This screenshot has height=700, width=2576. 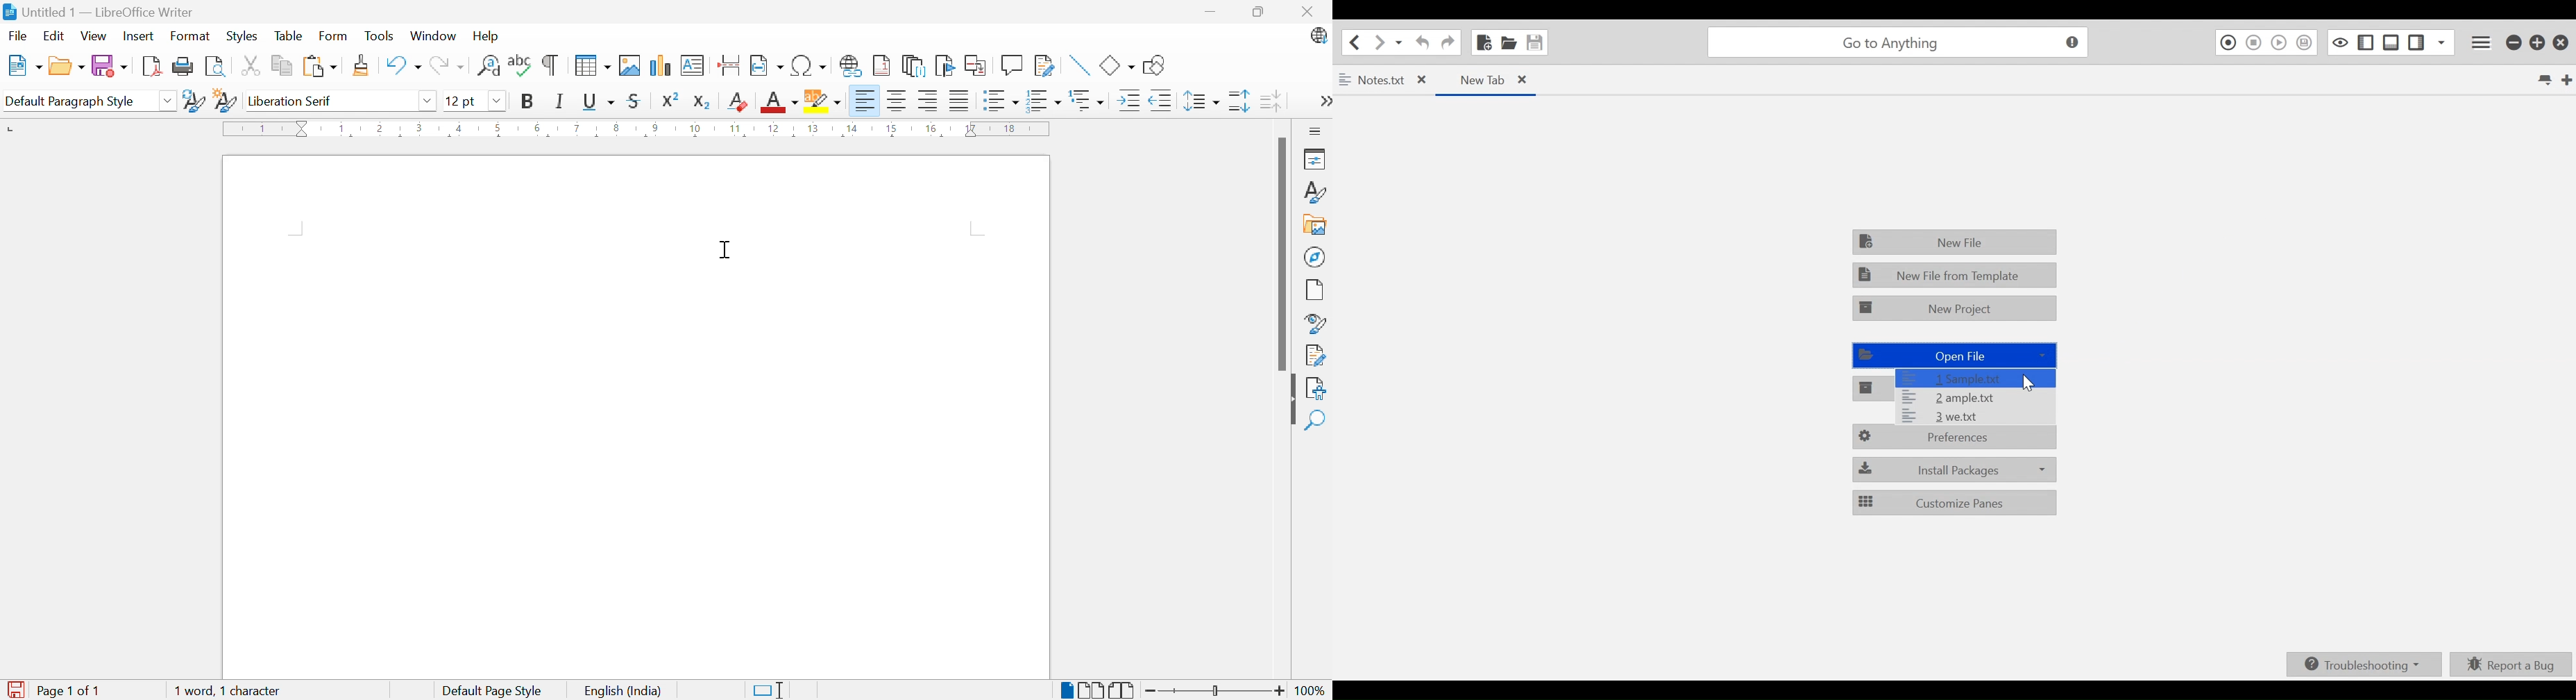 I want to click on Form, so click(x=334, y=35).